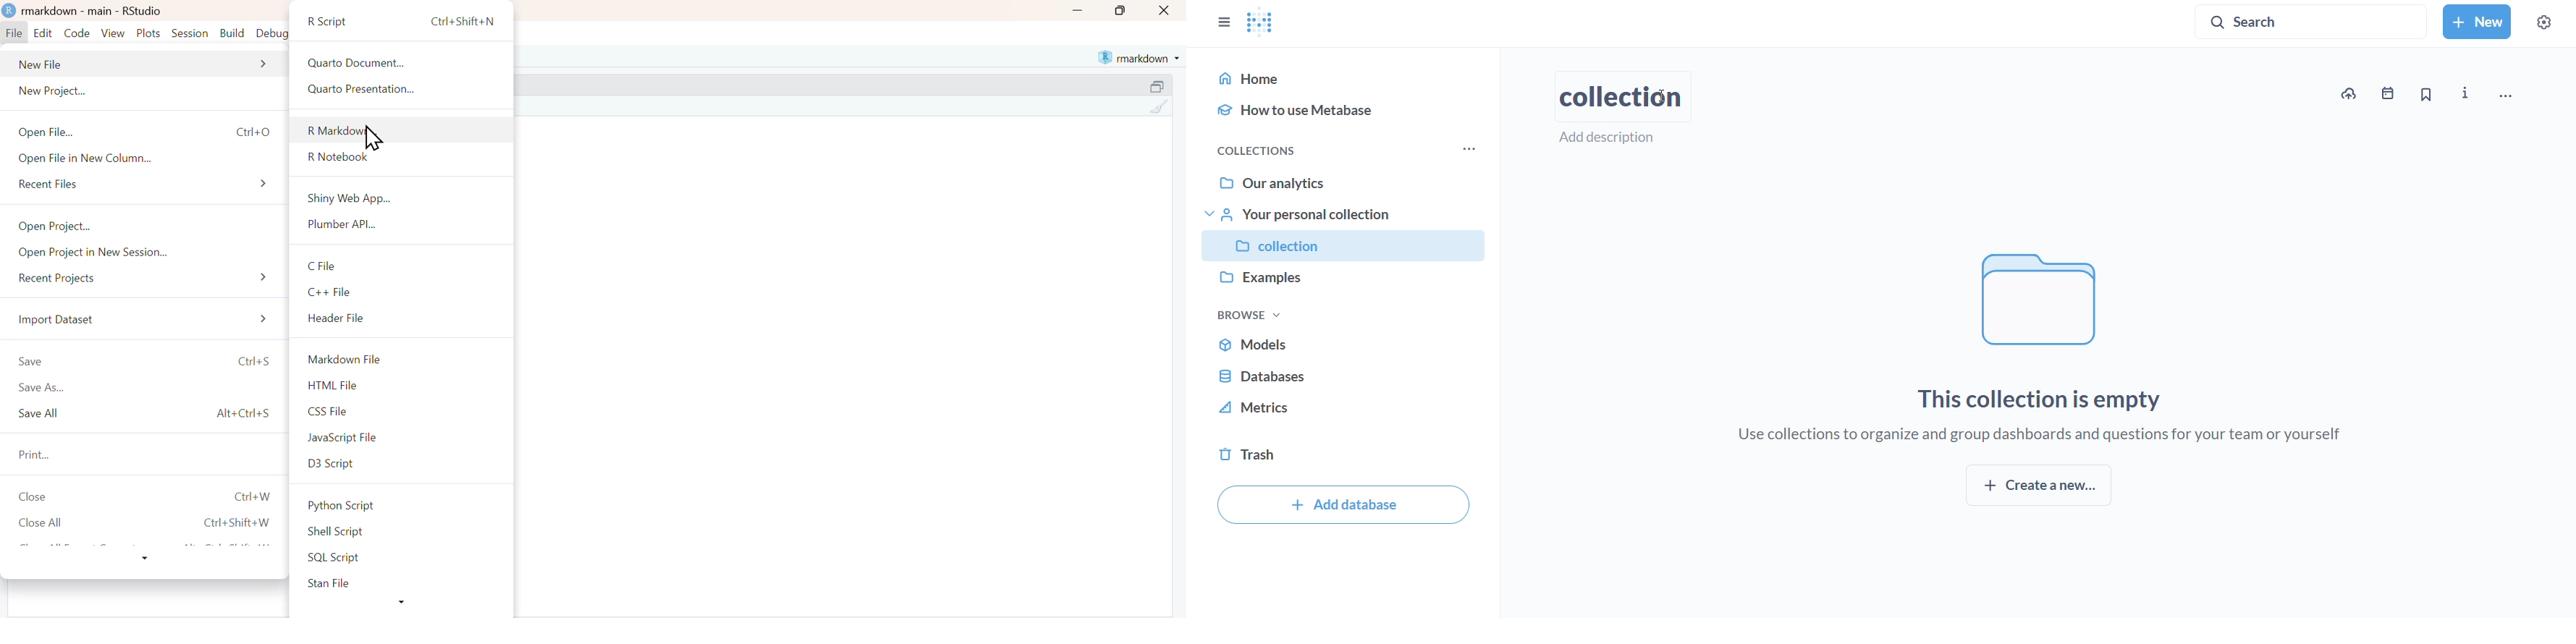  Describe the element at coordinates (1158, 107) in the screenshot. I see `Clear console` at that location.